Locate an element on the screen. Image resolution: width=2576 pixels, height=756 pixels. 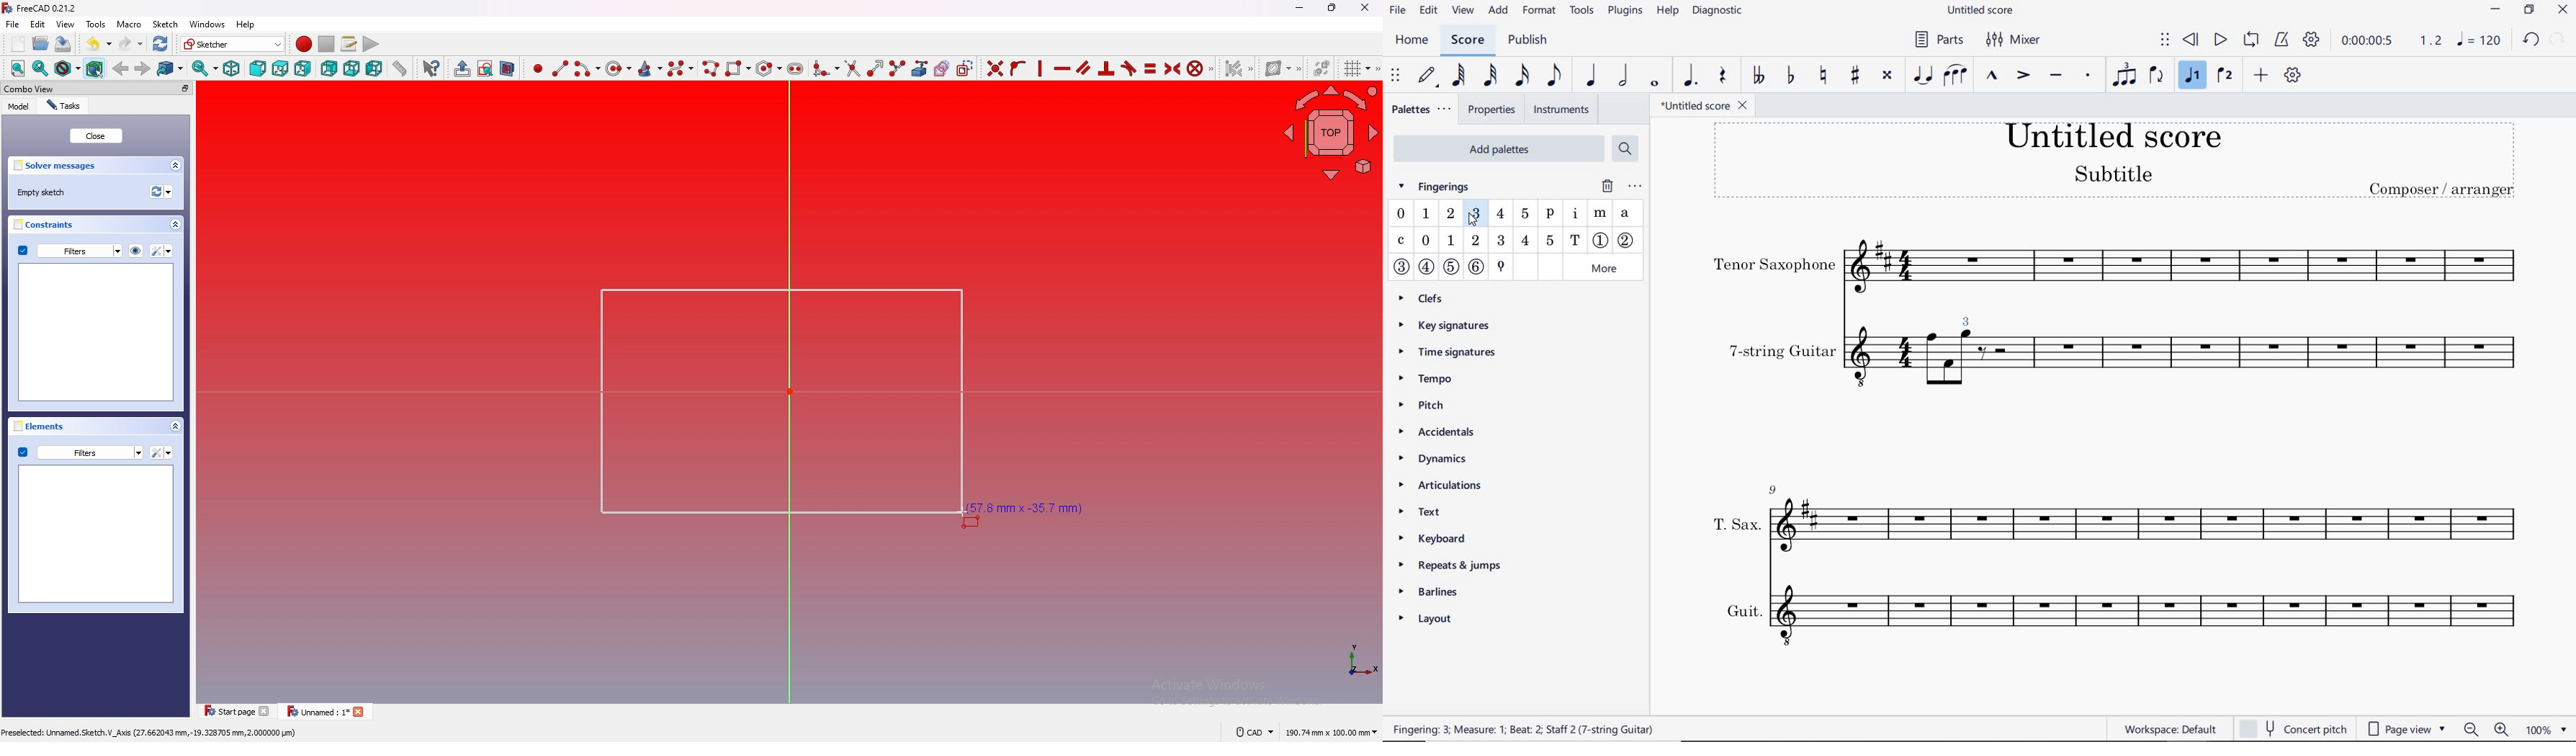
QUARTER NOTE is located at coordinates (1593, 76).